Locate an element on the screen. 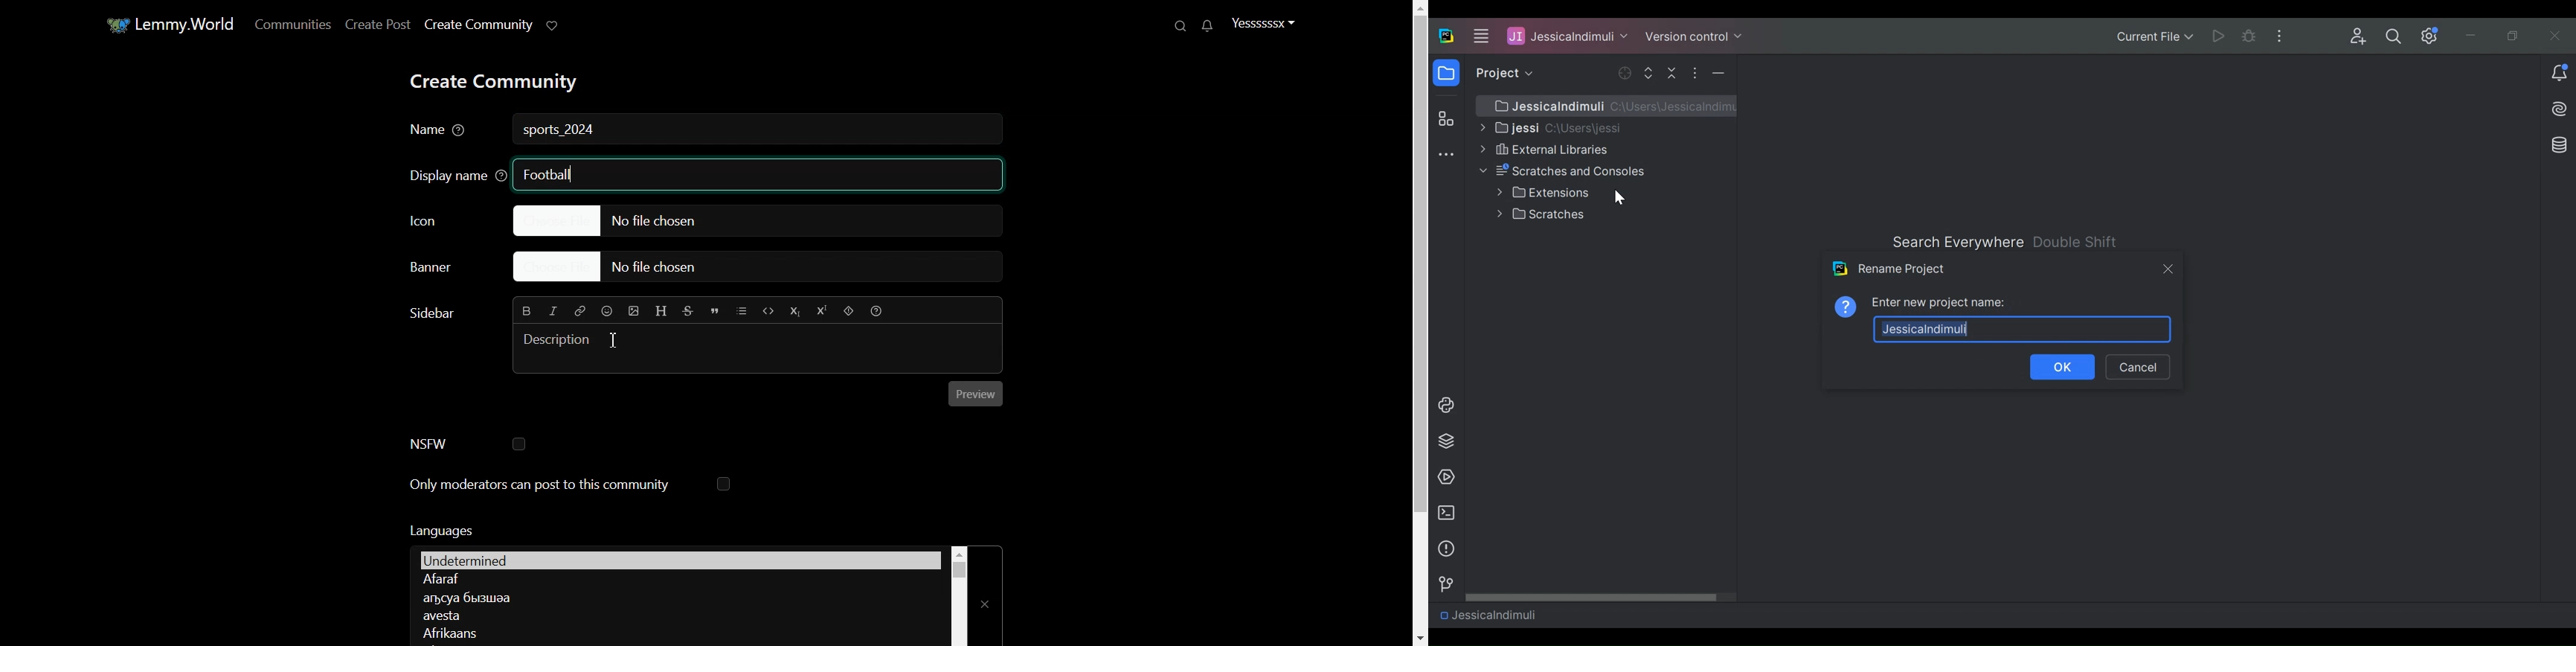 The width and height of the screenshot is (2576, 672). Icon  is located at coordinates (446, 220).